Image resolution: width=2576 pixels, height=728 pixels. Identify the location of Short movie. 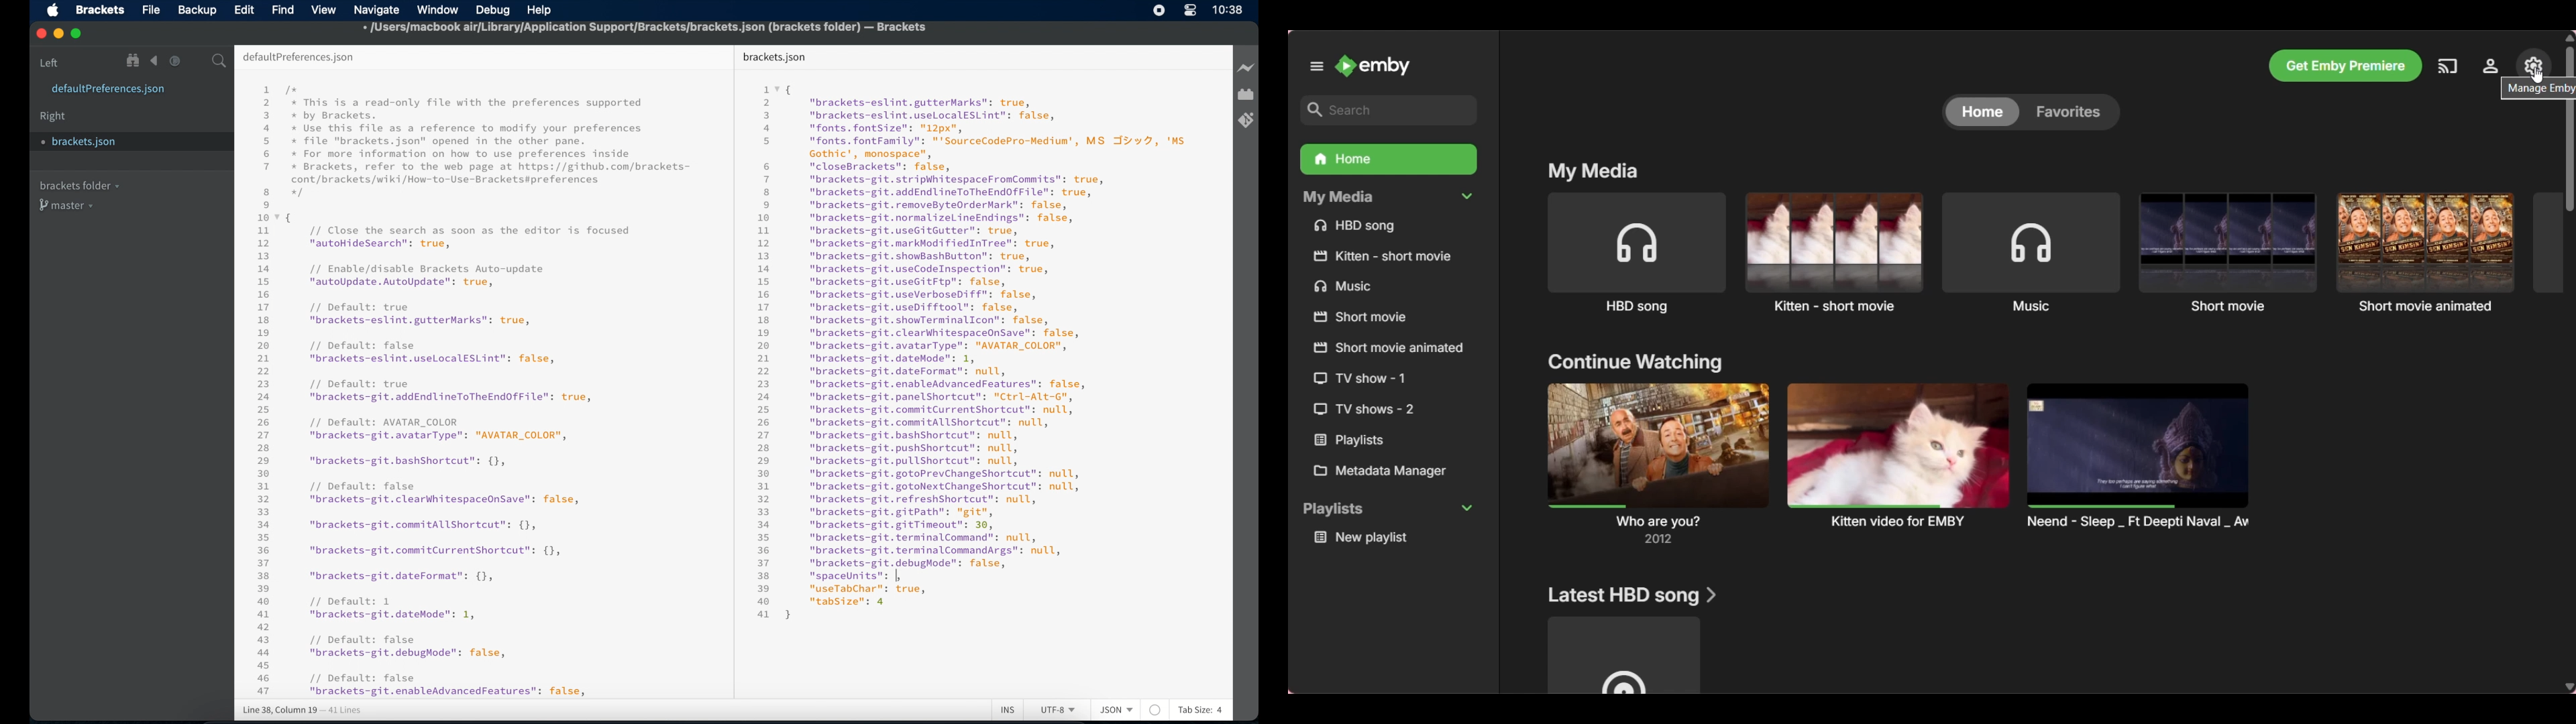
(2228, 253).